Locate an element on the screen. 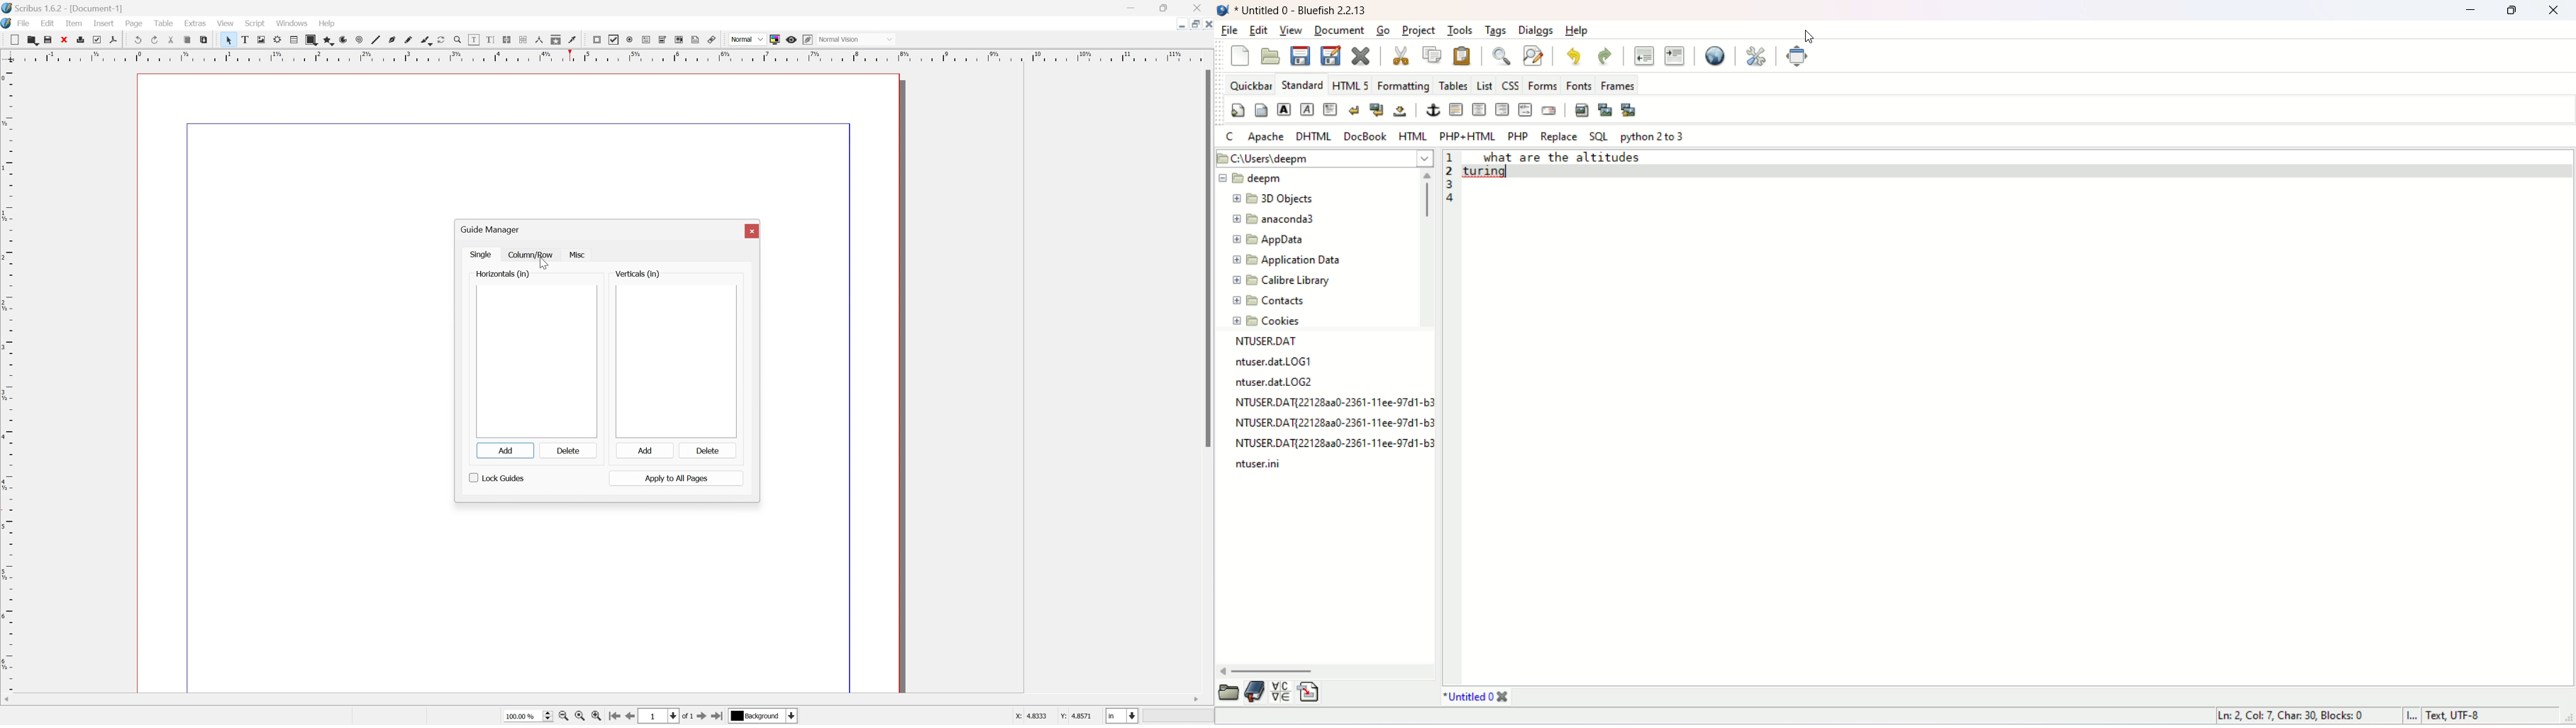  measurements is located at coordinates (538, 40).